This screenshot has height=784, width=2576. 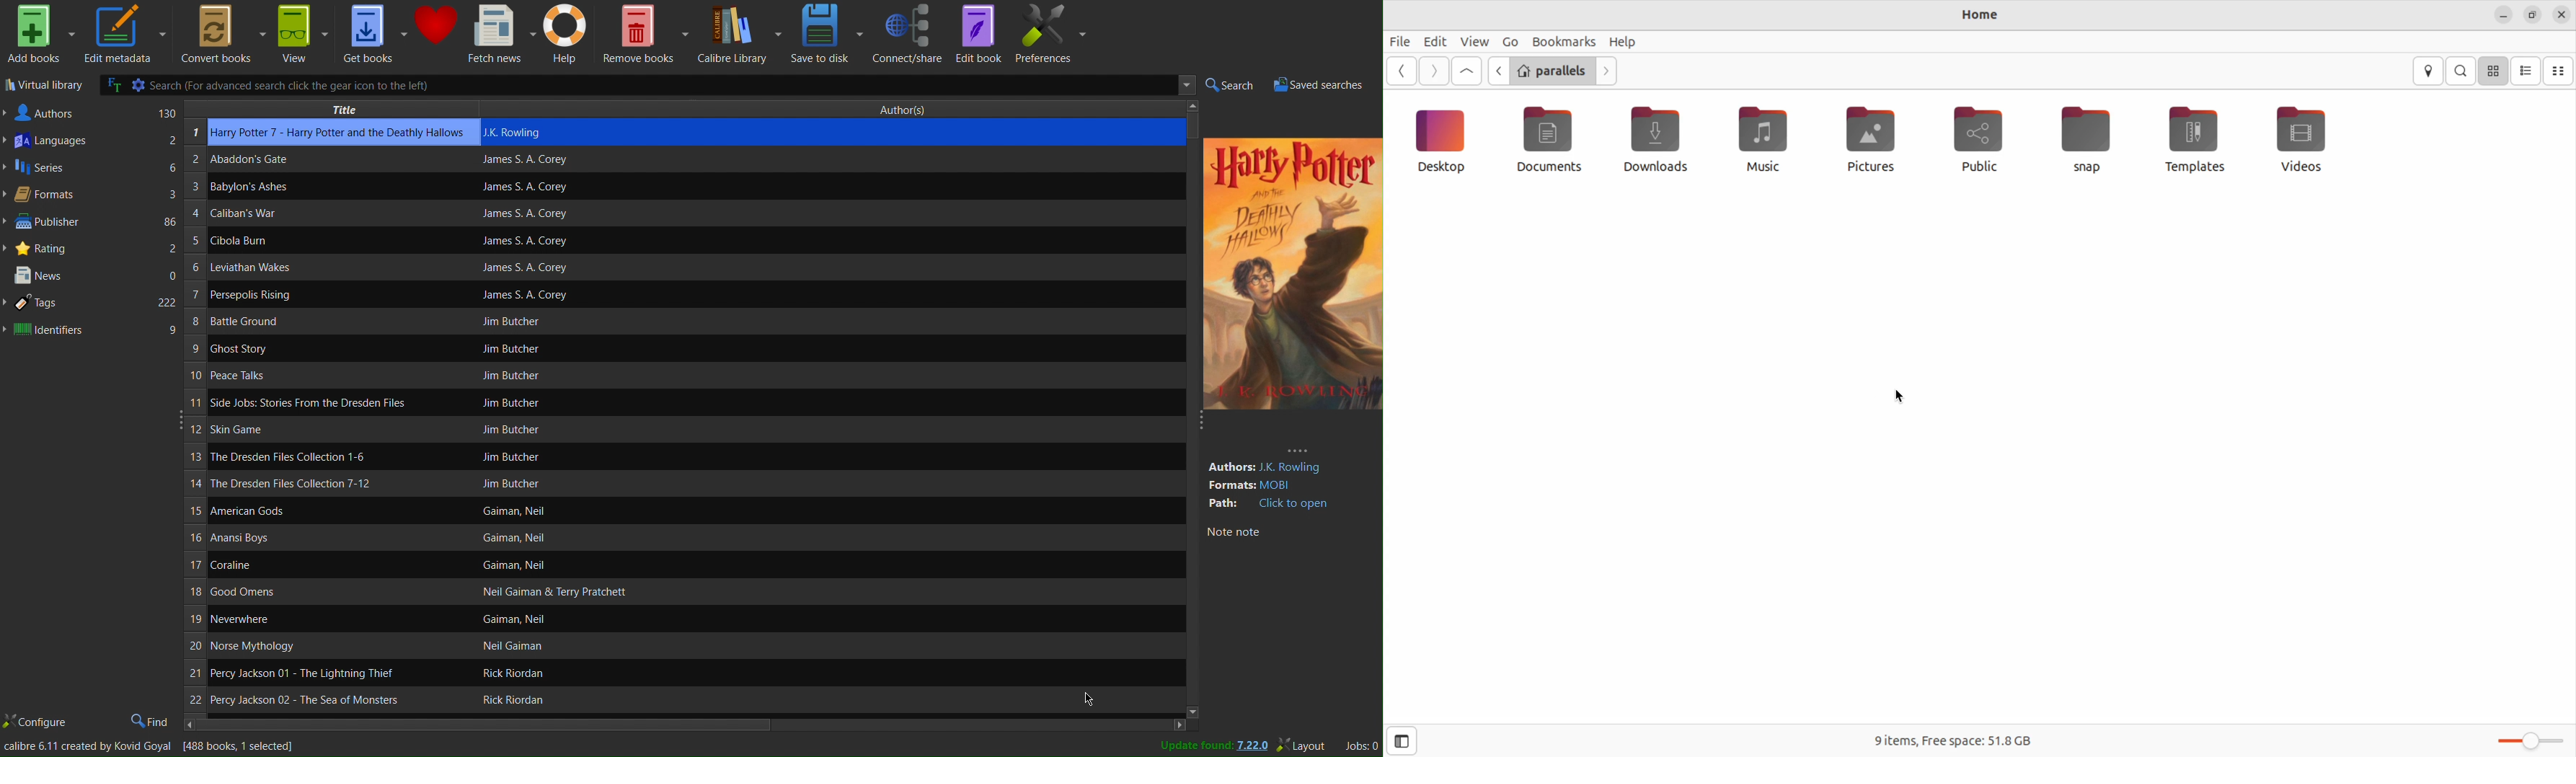 What do you see at coordinates (92, 223) in the screenshot?
I see `Publisher` at bounding box center [92, 223].